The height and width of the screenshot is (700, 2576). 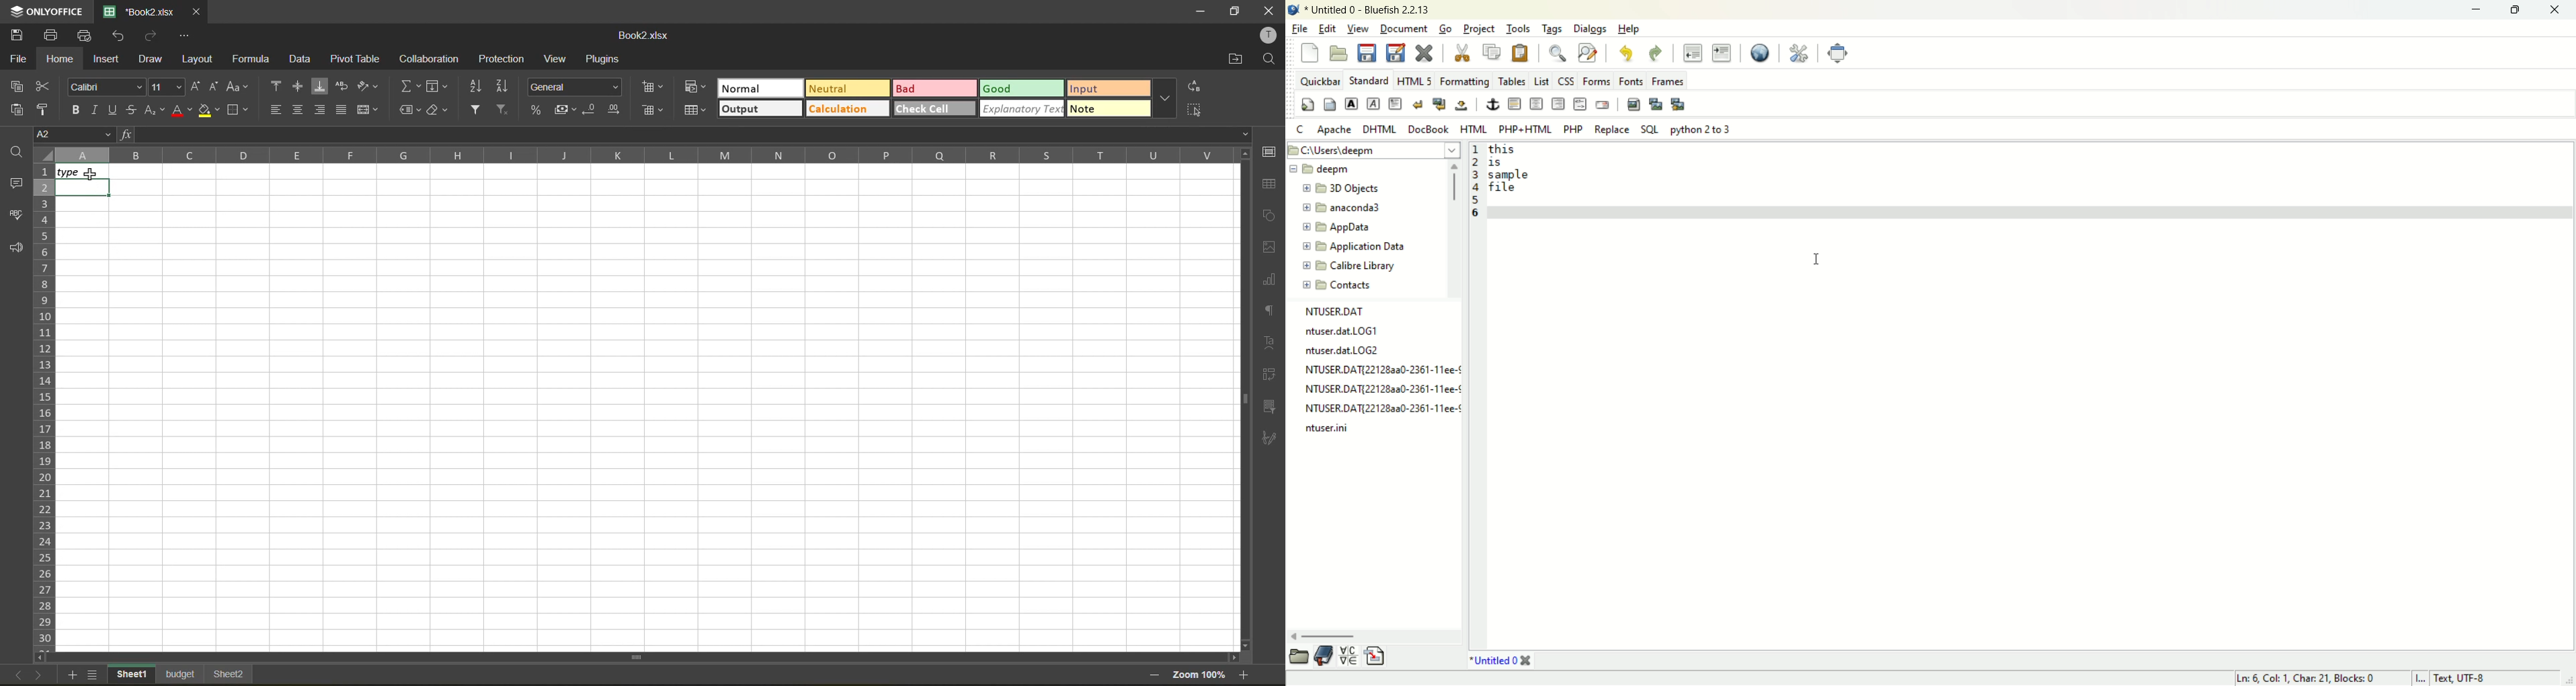 What do you see at coordinates (98, 111) in the screenshot?
I see `italic` at bounding box center [98, 111].